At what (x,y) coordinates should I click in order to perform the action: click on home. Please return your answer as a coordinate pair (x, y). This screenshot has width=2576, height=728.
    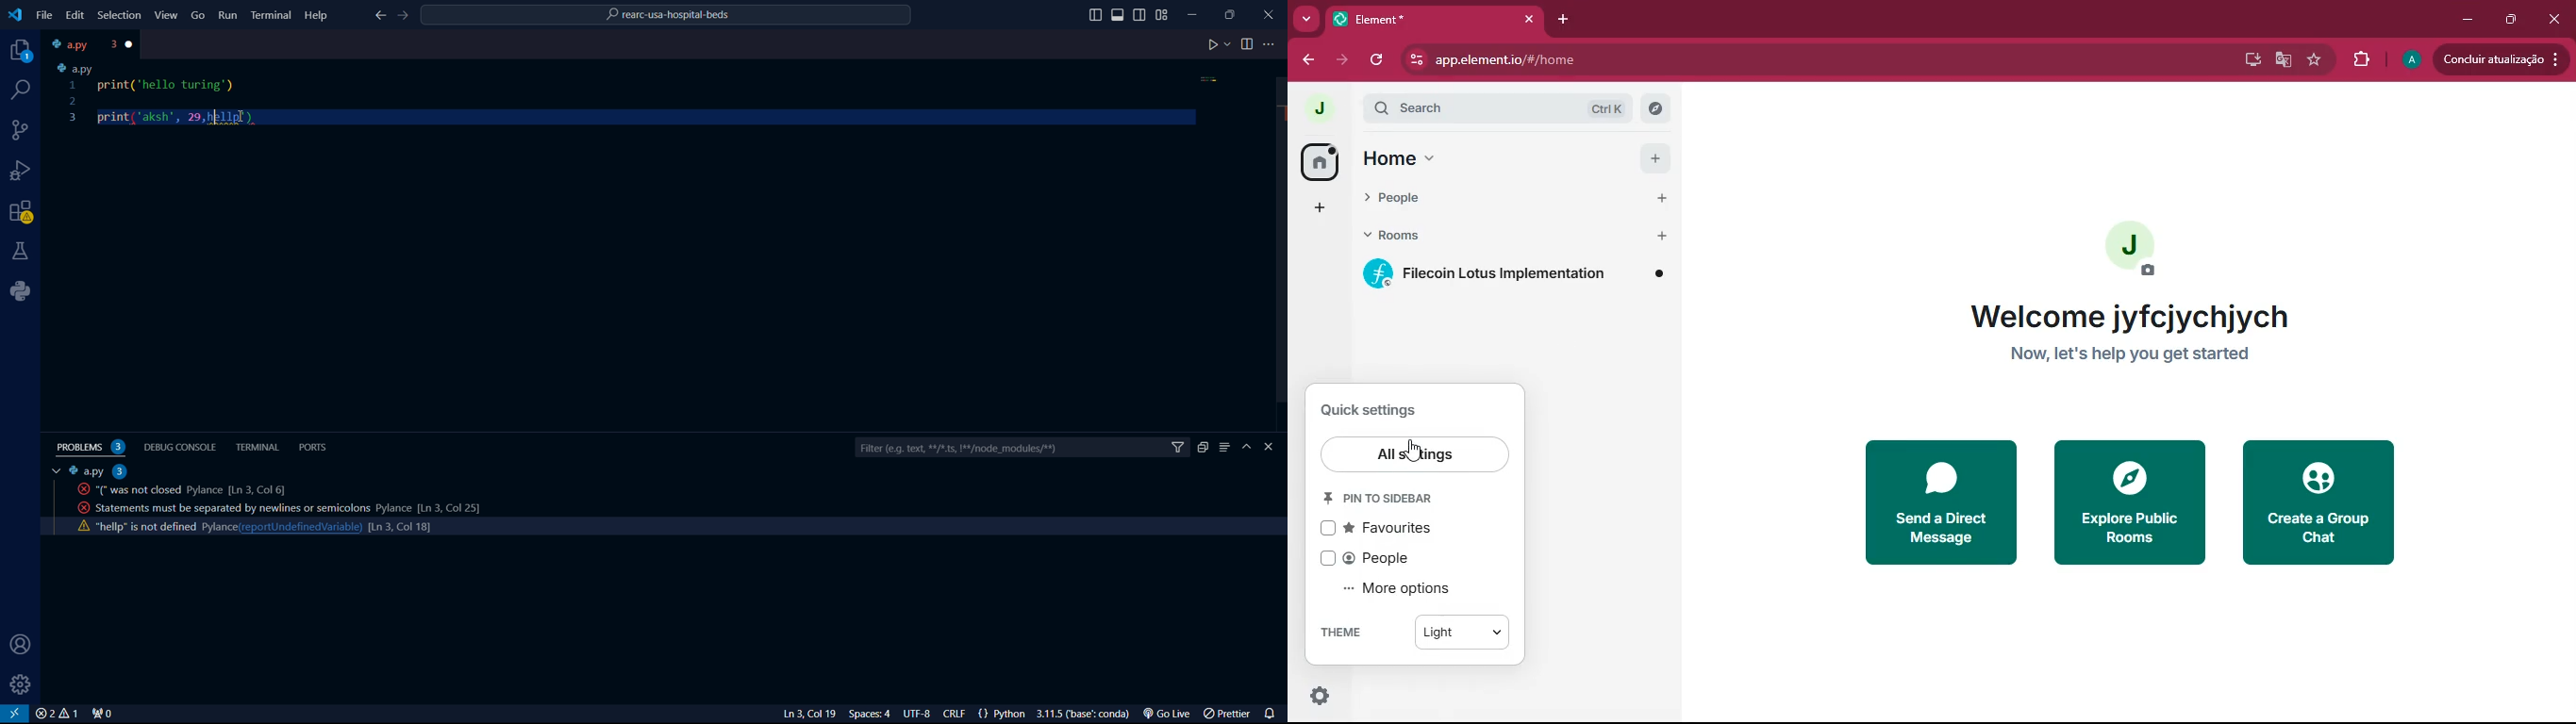
    Looking at the image, I should click on (1320, 160).